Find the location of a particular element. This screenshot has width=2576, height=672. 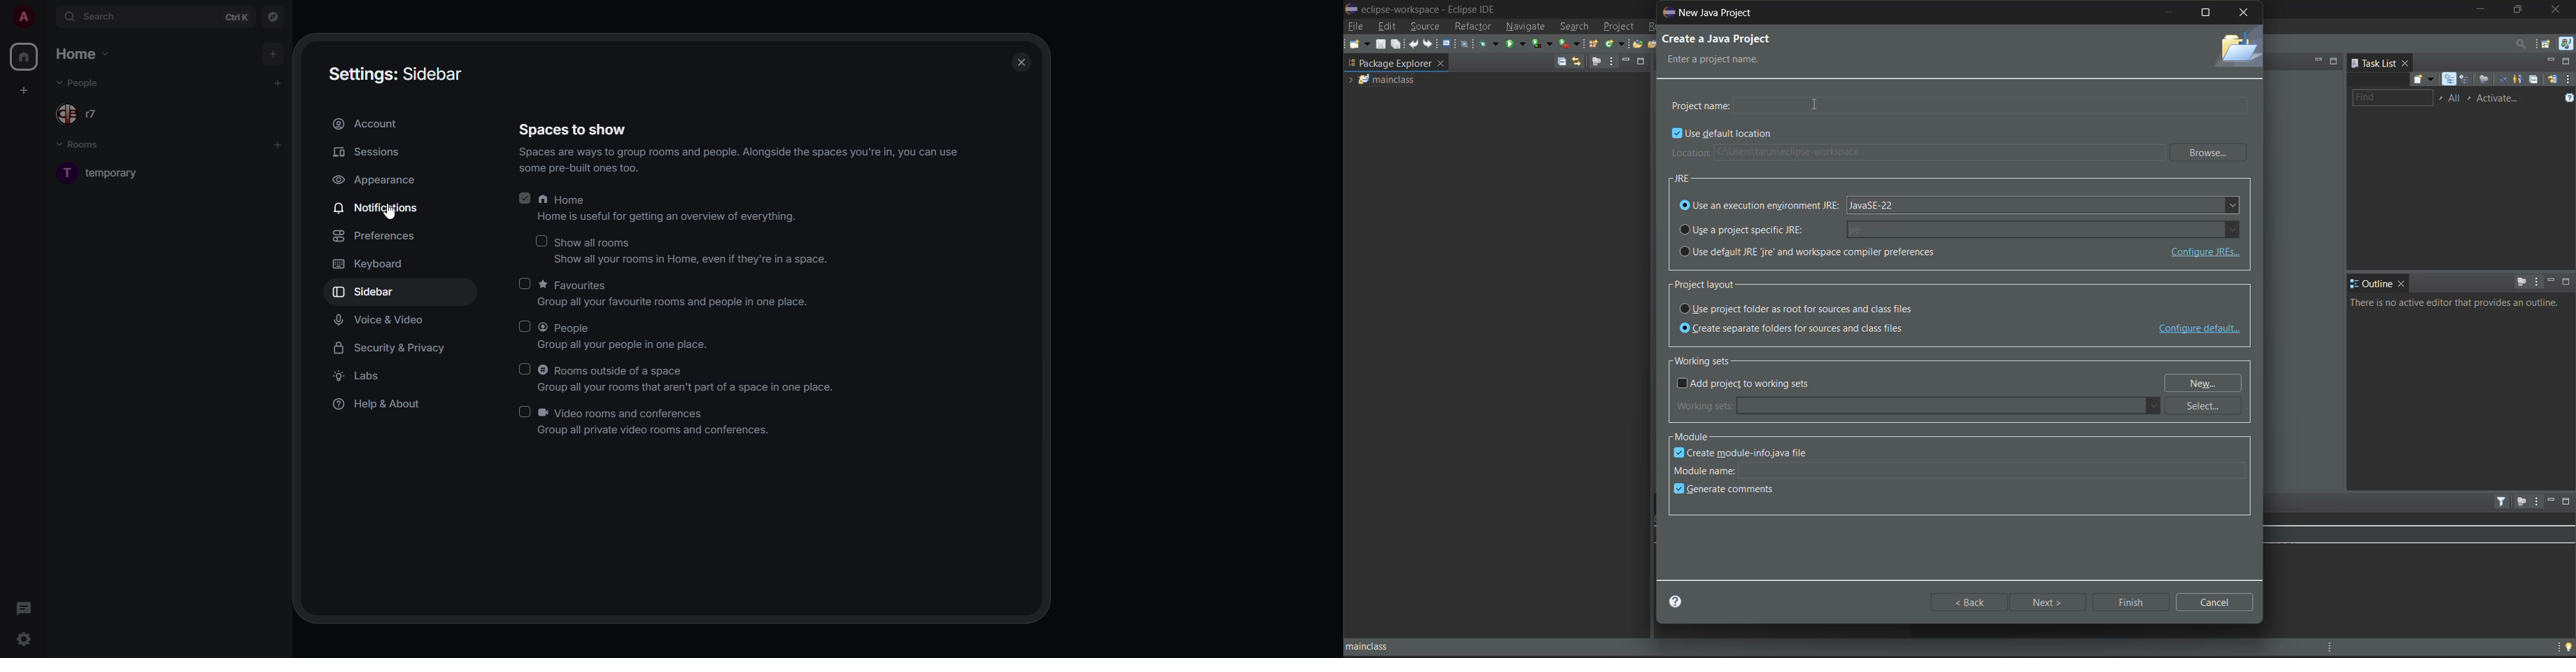

labs is located at coordinates (359, 377).